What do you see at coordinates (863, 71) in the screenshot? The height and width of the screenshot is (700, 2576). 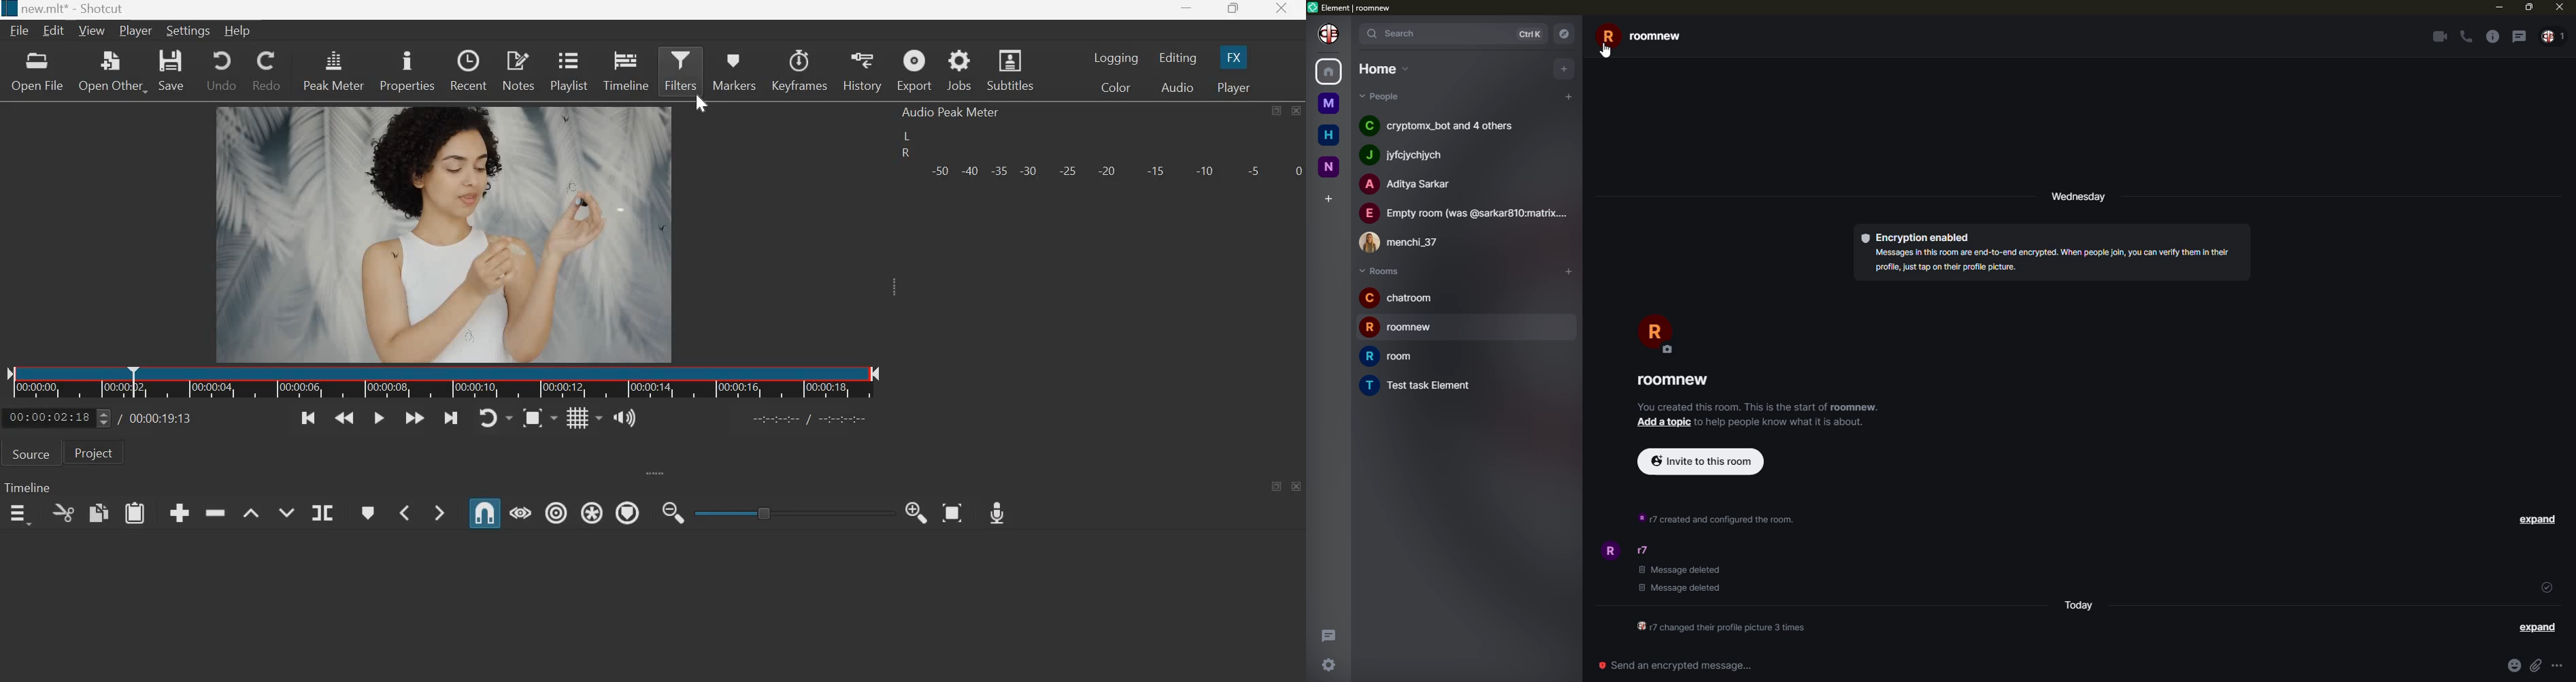 I see `History` at bounding box center [863, 71].